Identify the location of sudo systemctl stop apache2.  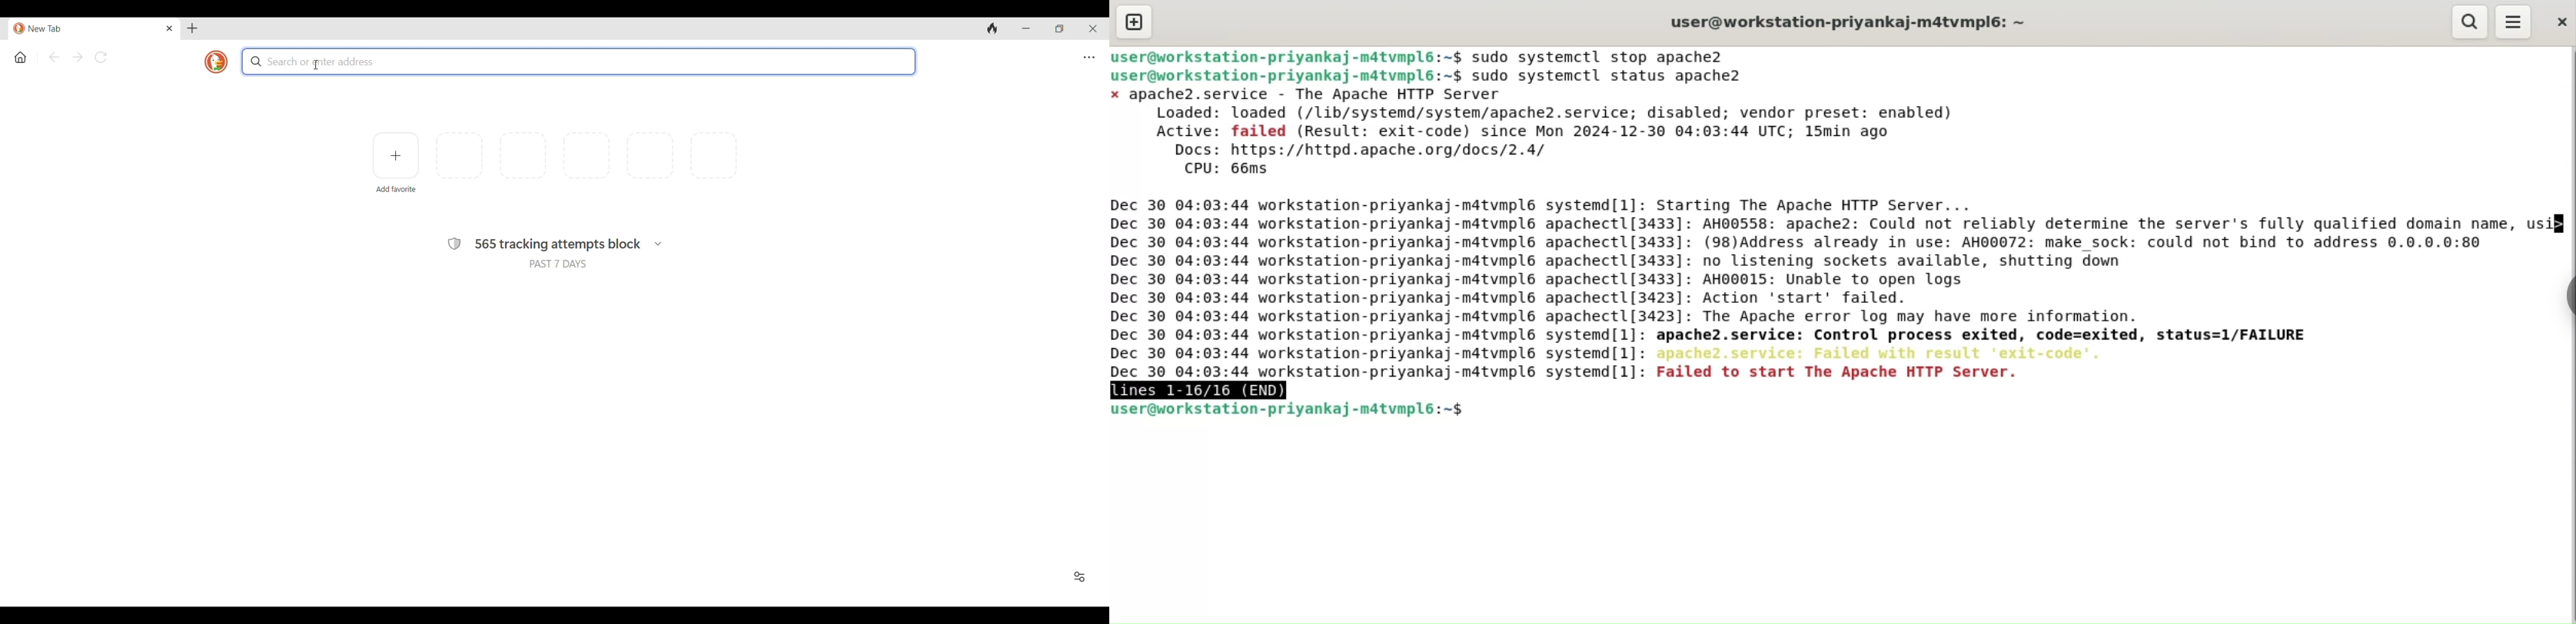
(1605, 56).